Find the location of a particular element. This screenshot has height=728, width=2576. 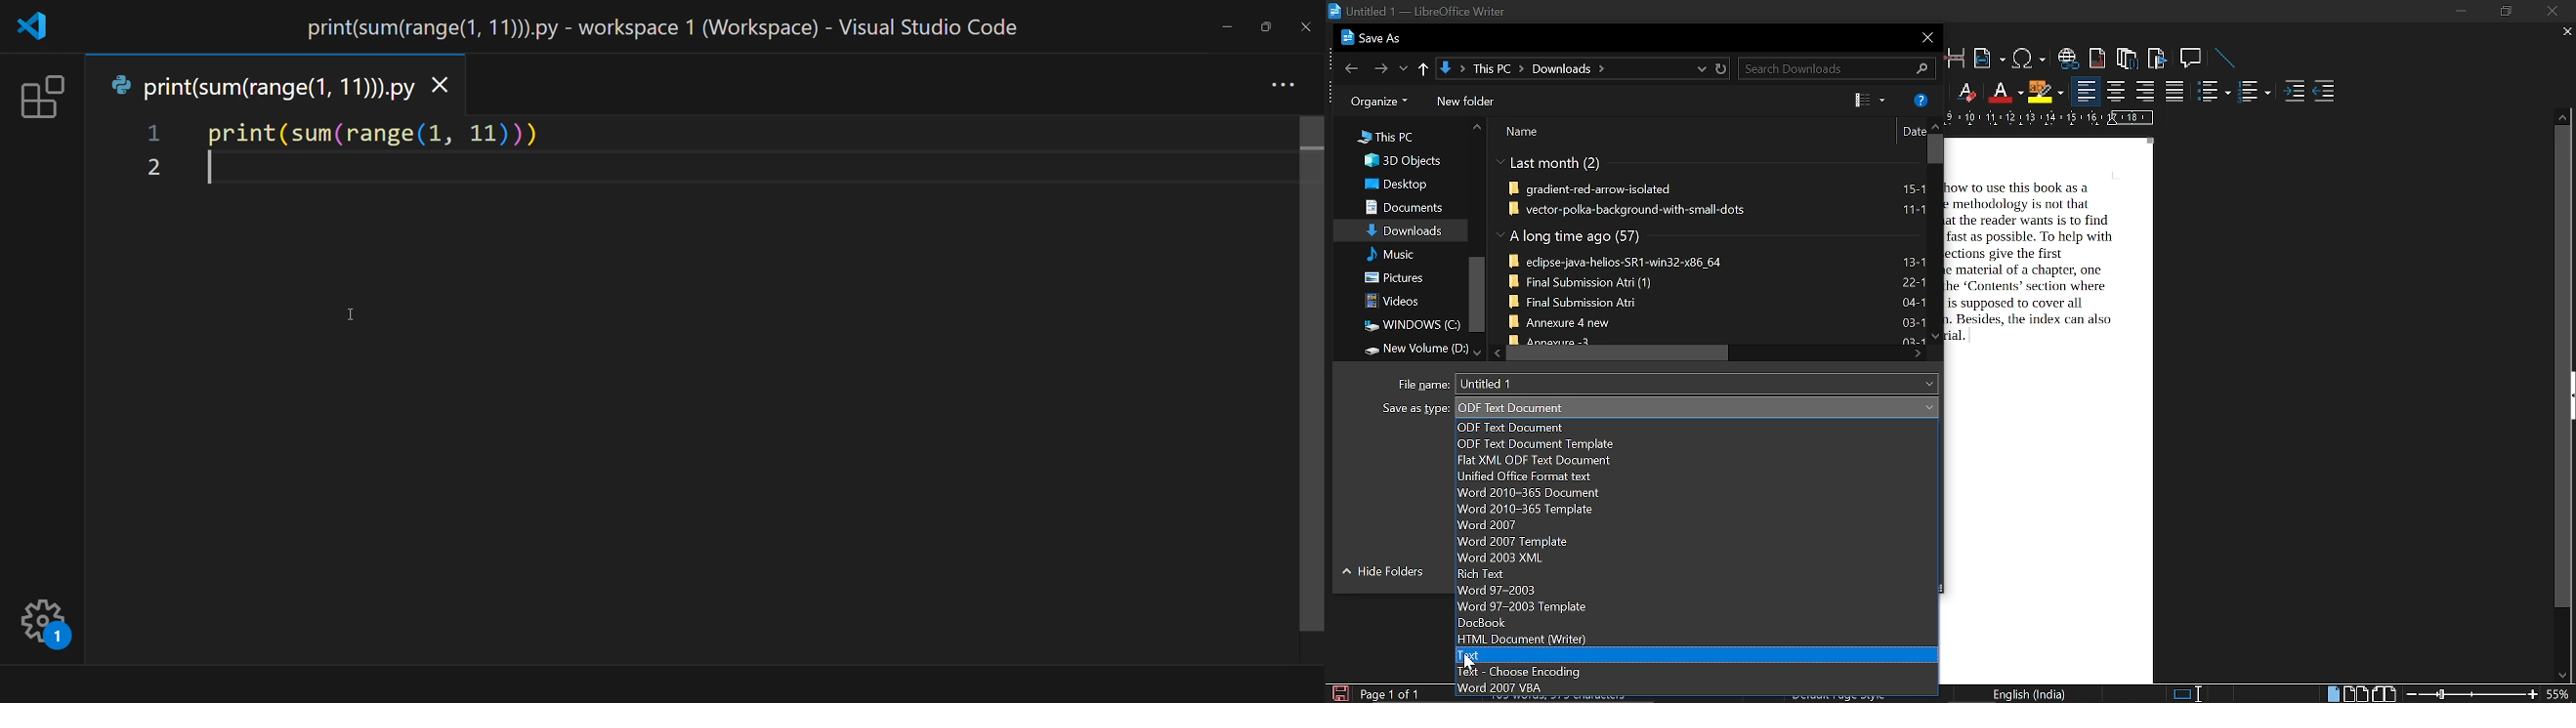

move up is located at coordinates (1477, 128).